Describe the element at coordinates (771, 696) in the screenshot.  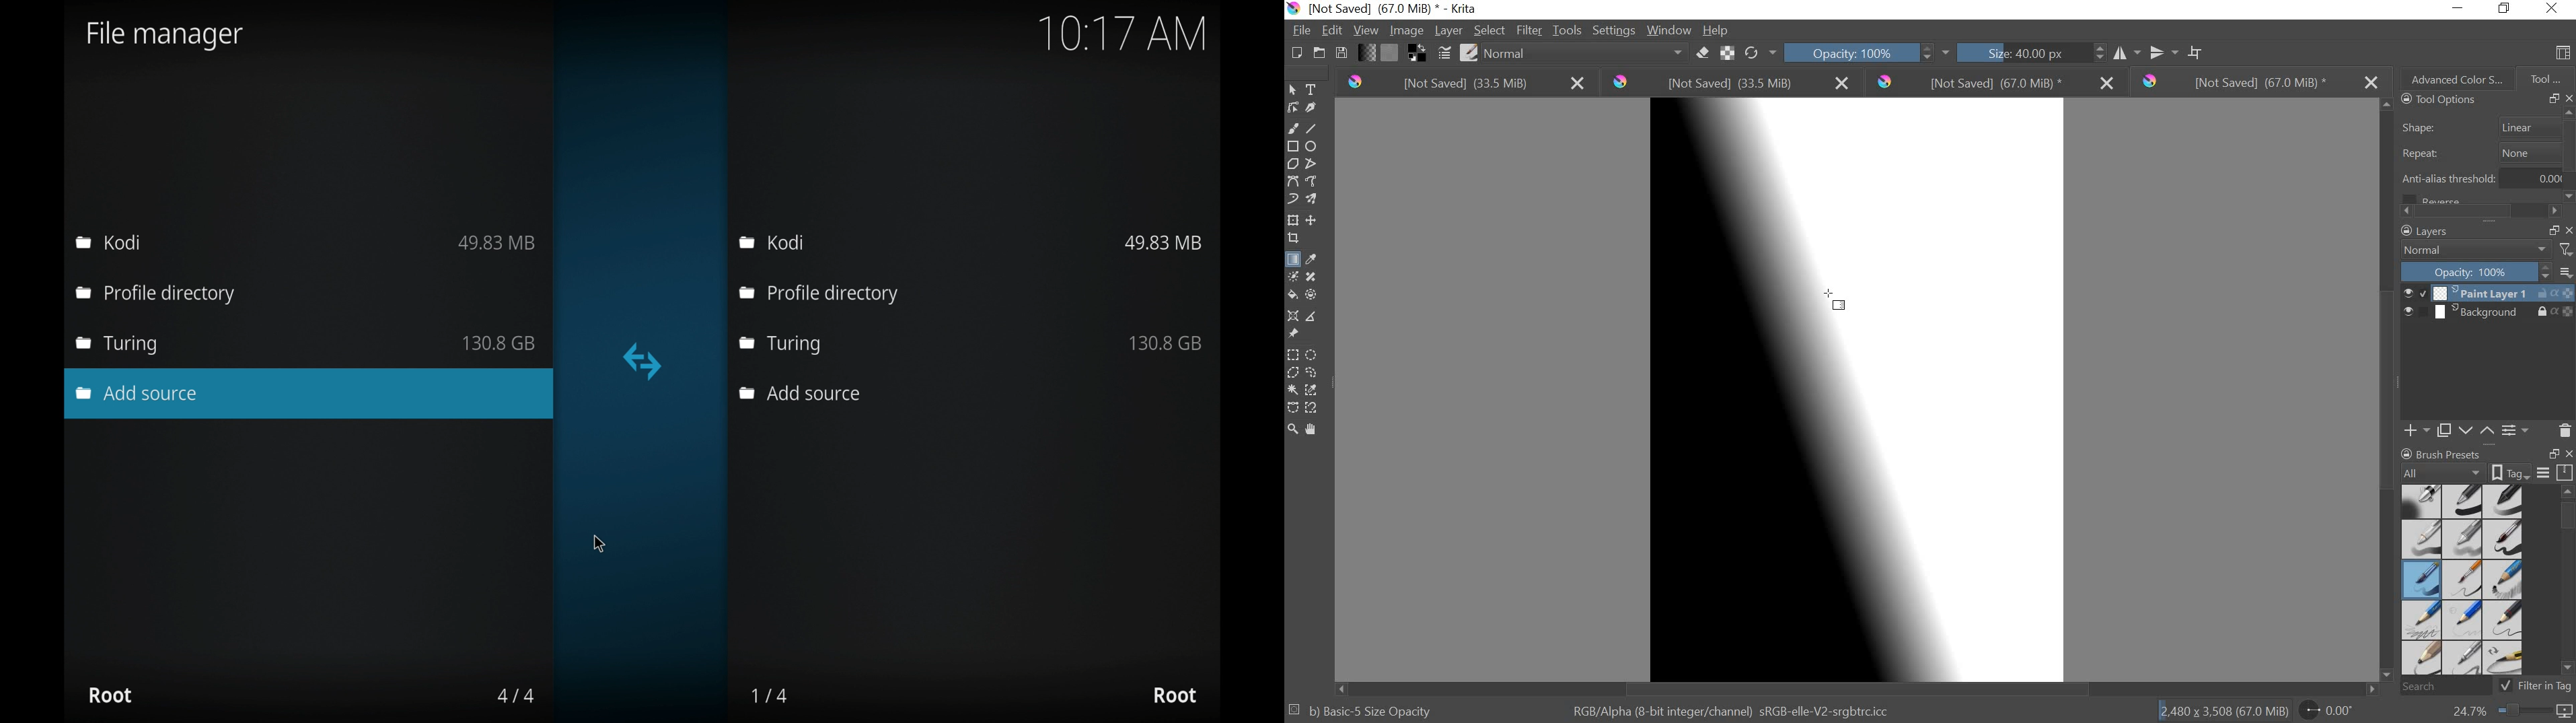
I see `1/3` at that location.